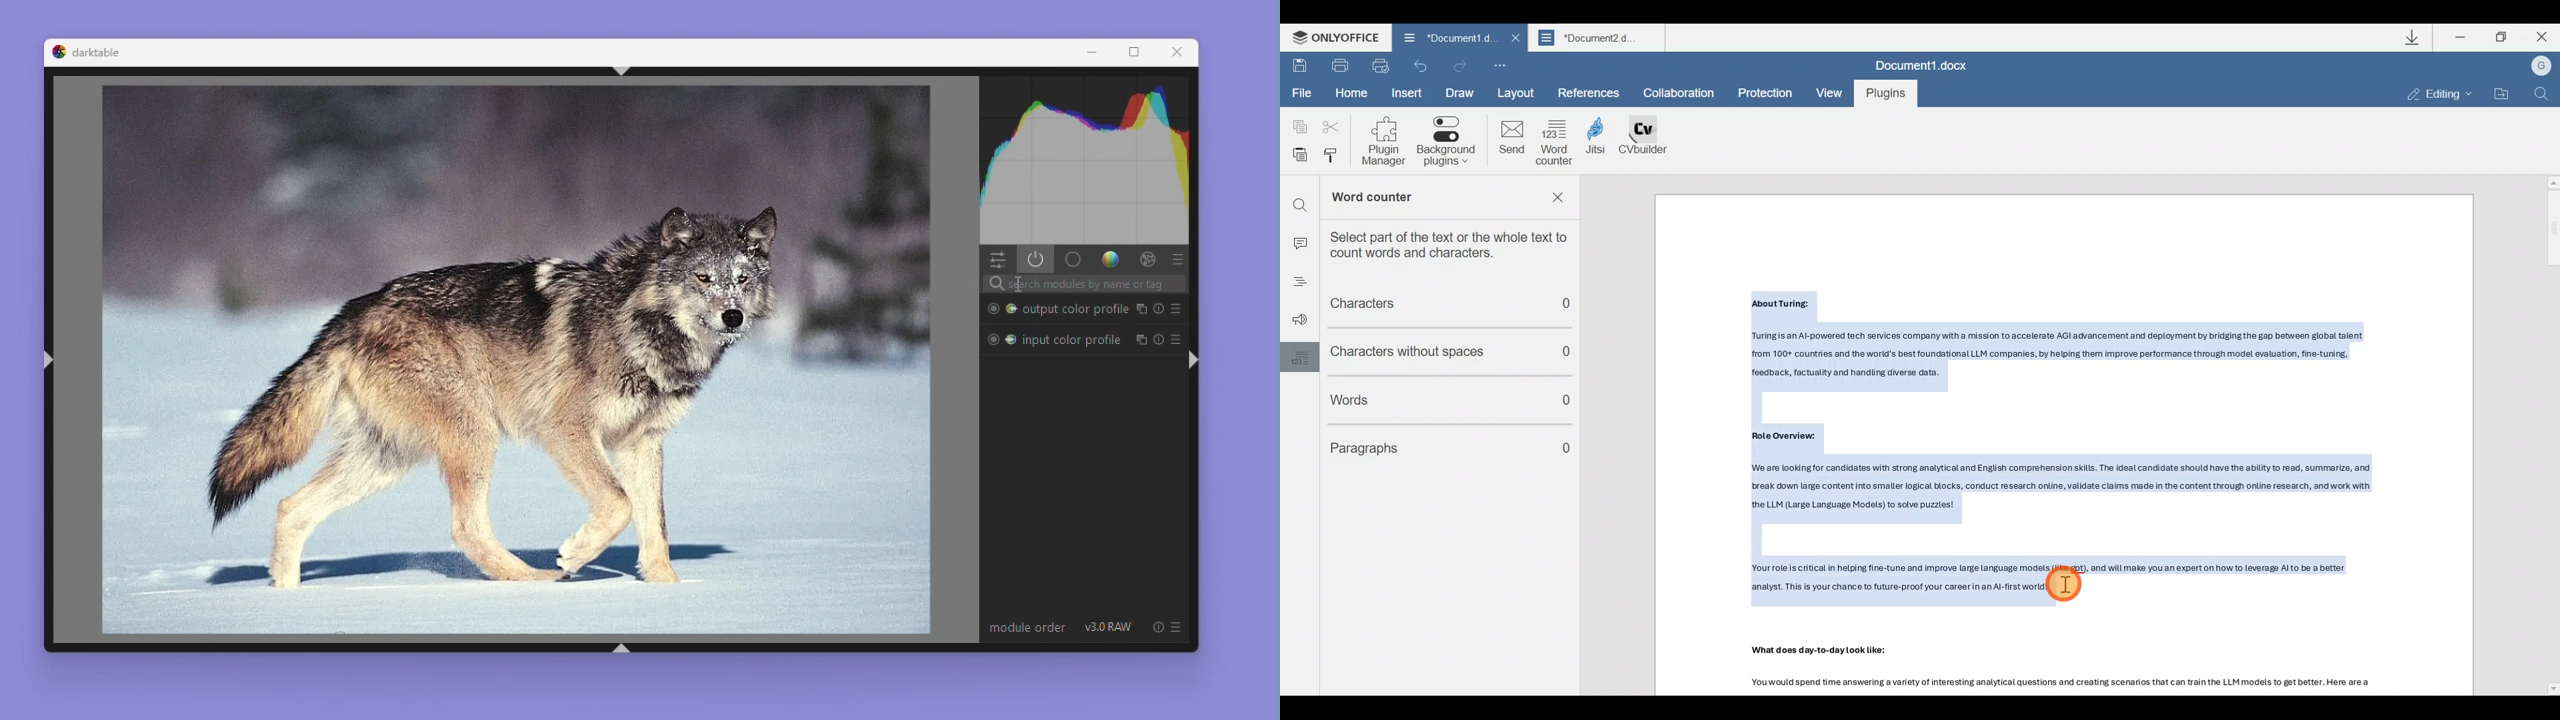  What do you see at coordinates (1556, 142) in the screenshot?
I see `Word counter` at bounding box center [1556, 142].